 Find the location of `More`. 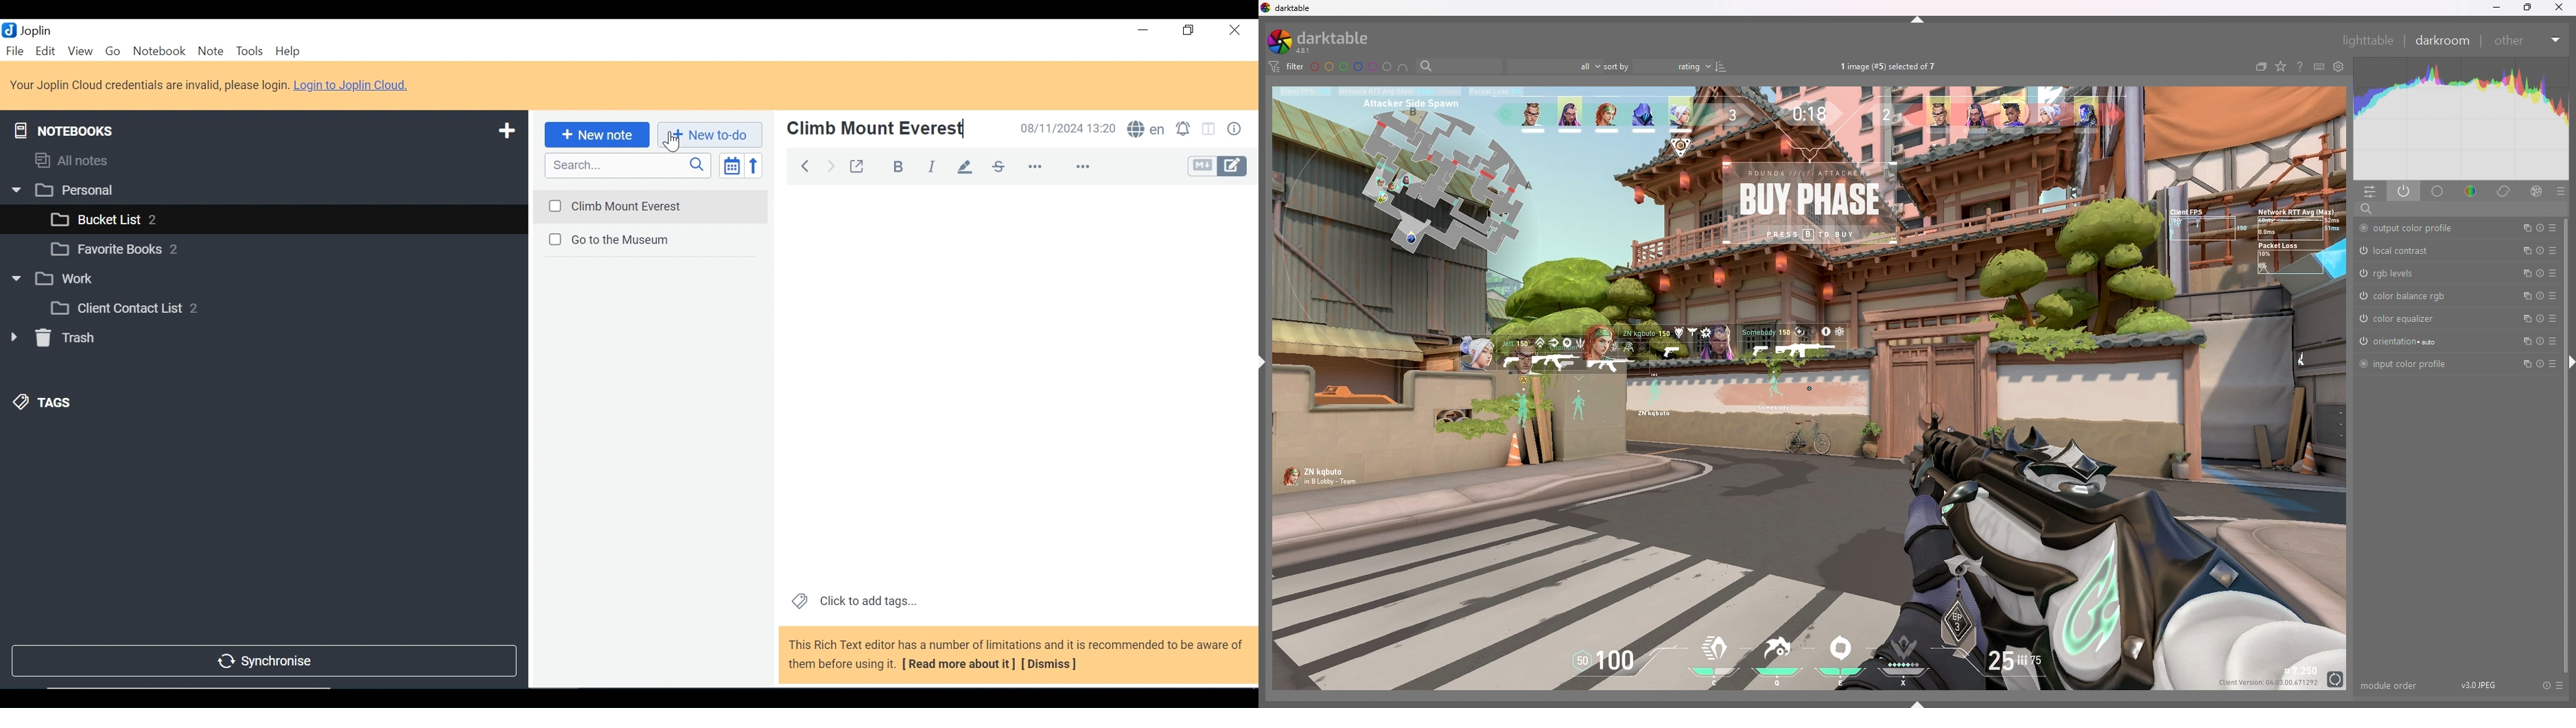

More is located at coordinates (1058, 167).